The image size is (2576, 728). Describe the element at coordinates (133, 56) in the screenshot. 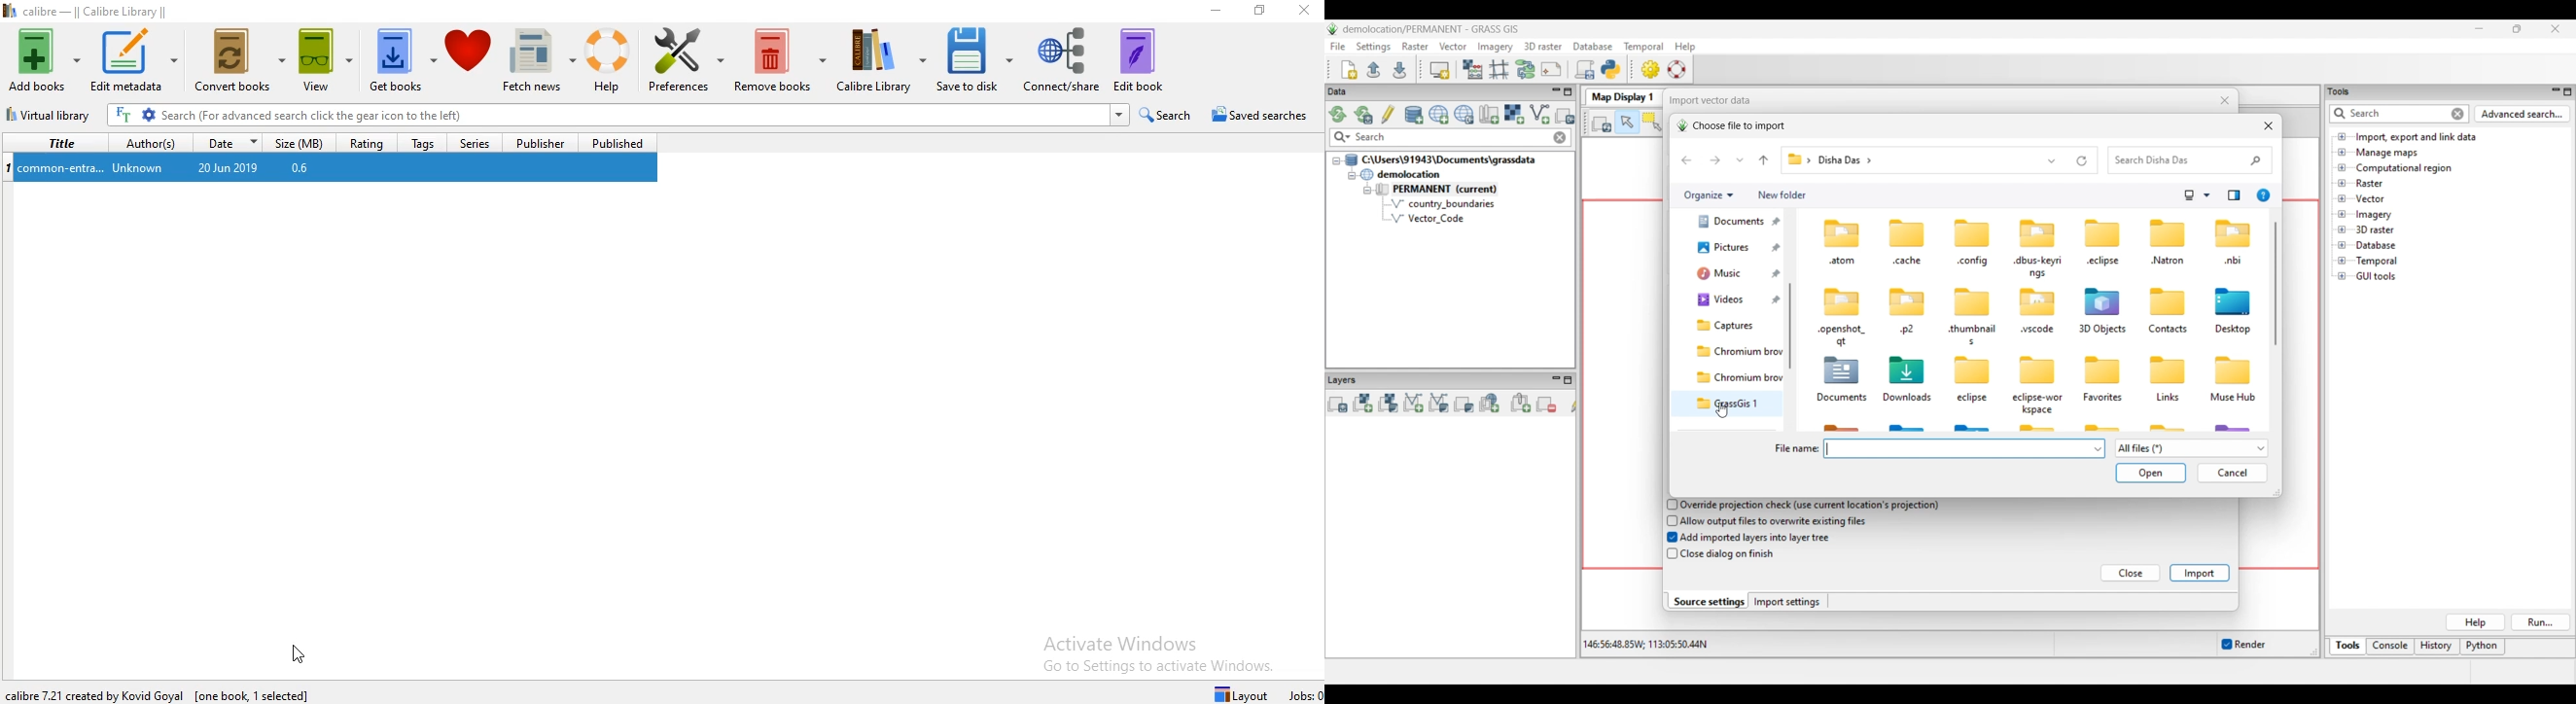

I see `Edit Metadata` at that location.